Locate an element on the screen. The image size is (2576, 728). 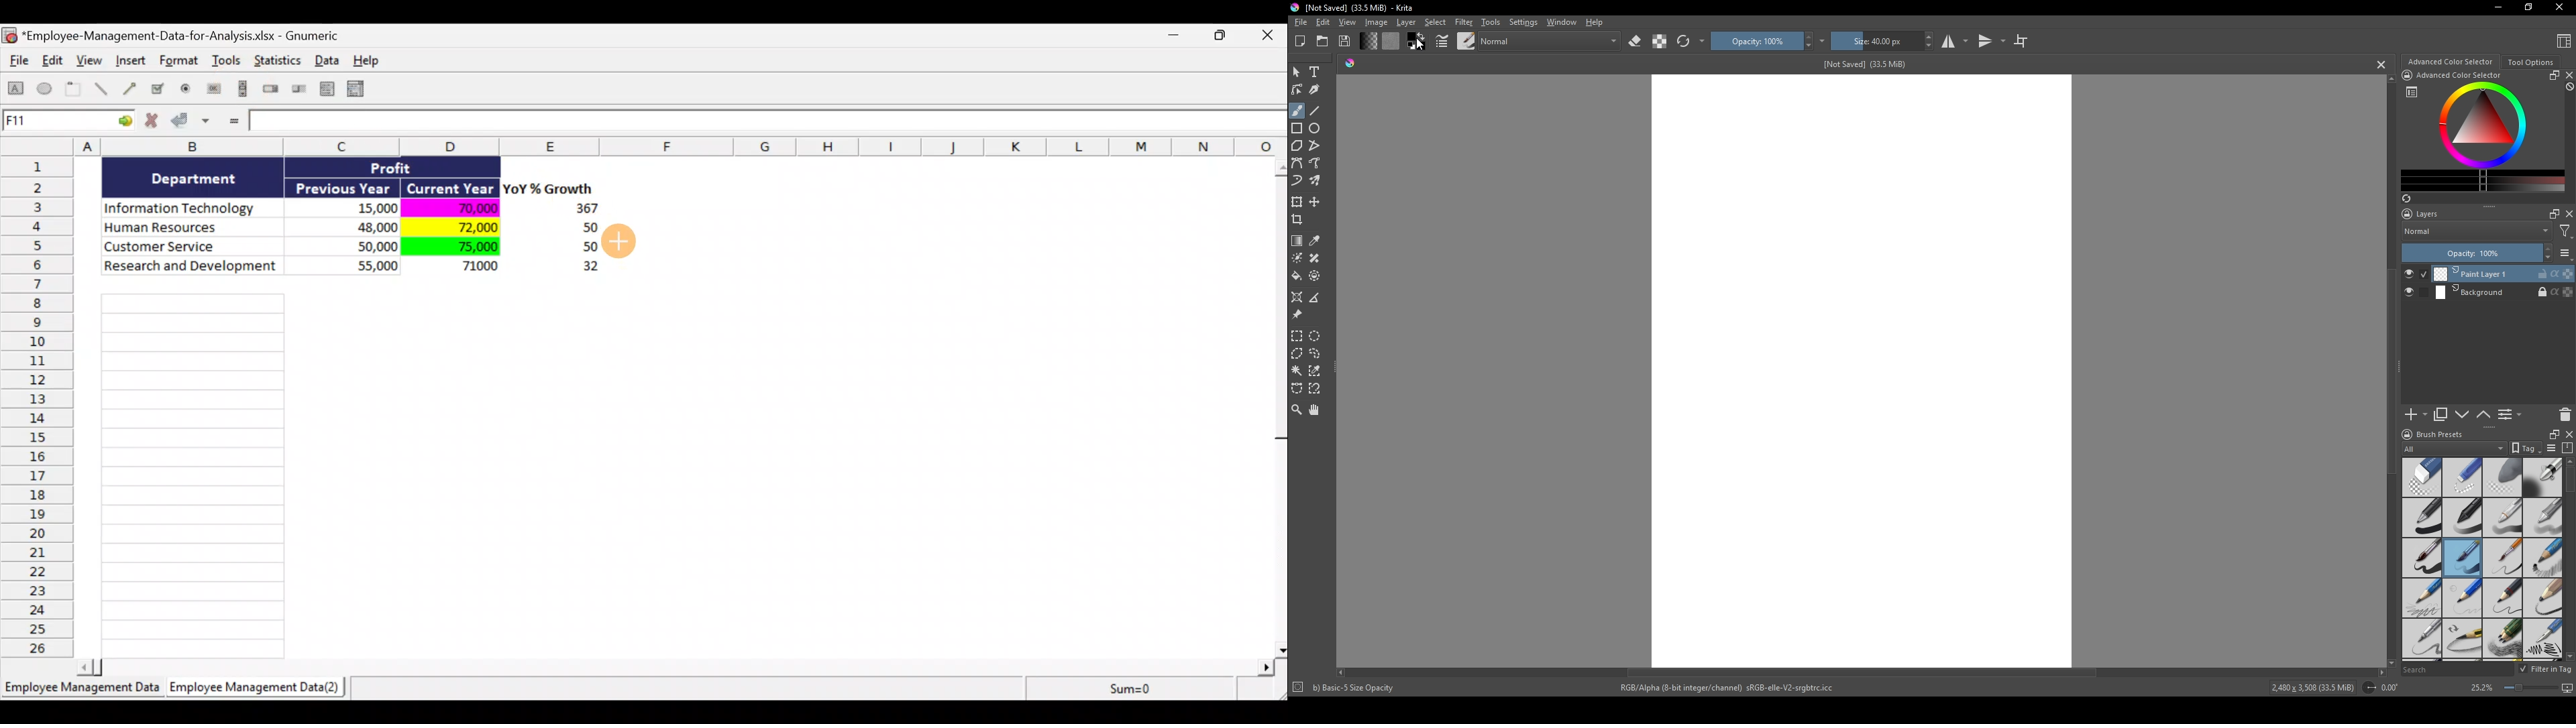
black pen is located at coordinates (2463, 518).